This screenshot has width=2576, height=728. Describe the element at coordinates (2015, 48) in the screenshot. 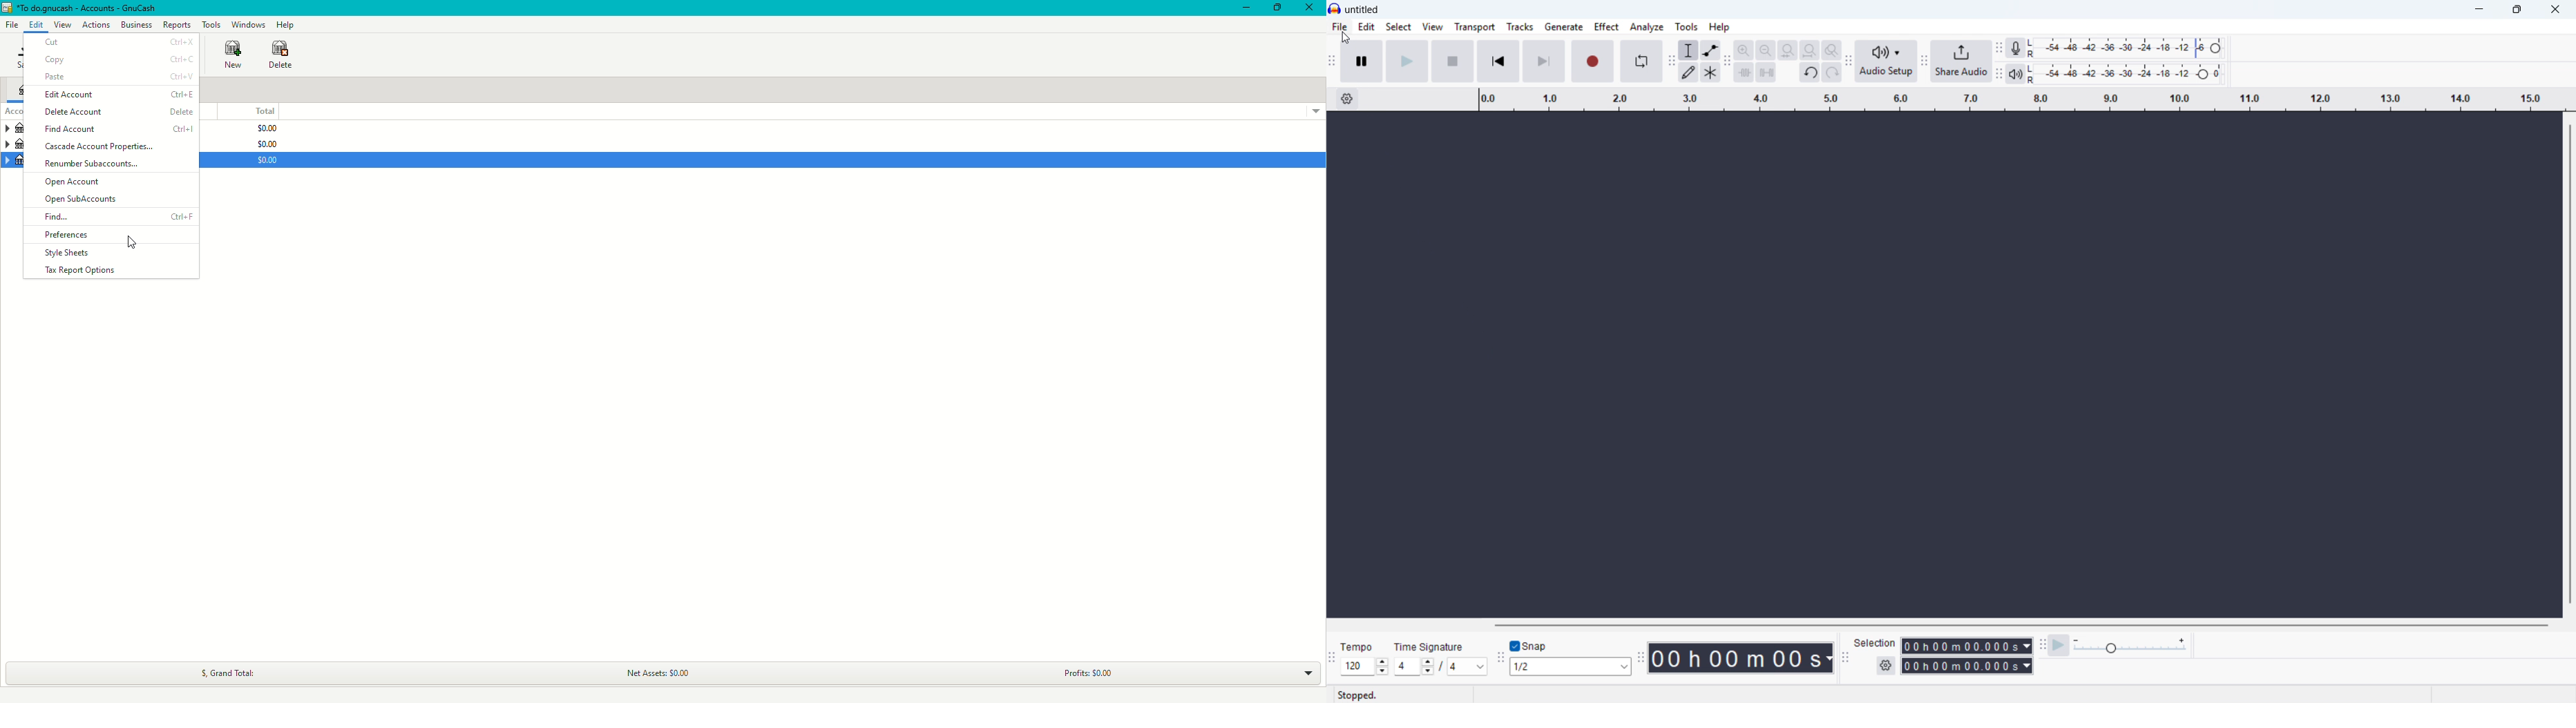

I see `Recording metre ` at that location.